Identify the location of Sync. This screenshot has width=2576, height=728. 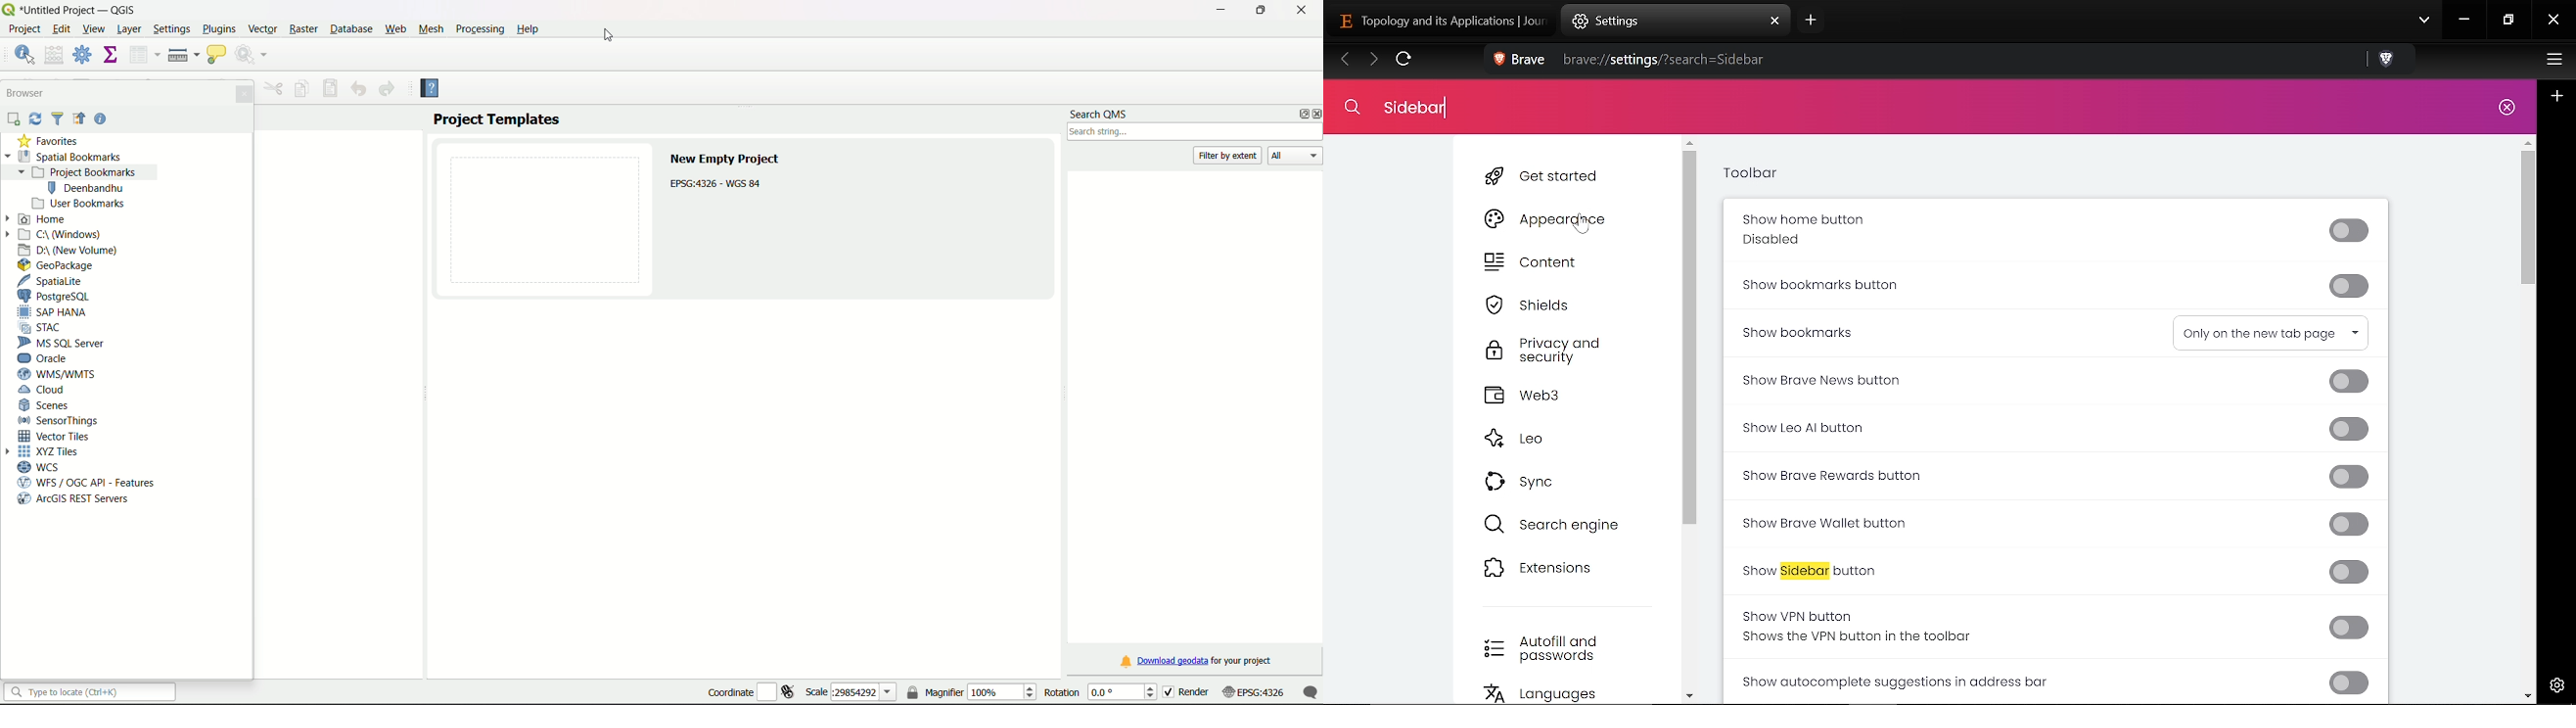
(36, 119).